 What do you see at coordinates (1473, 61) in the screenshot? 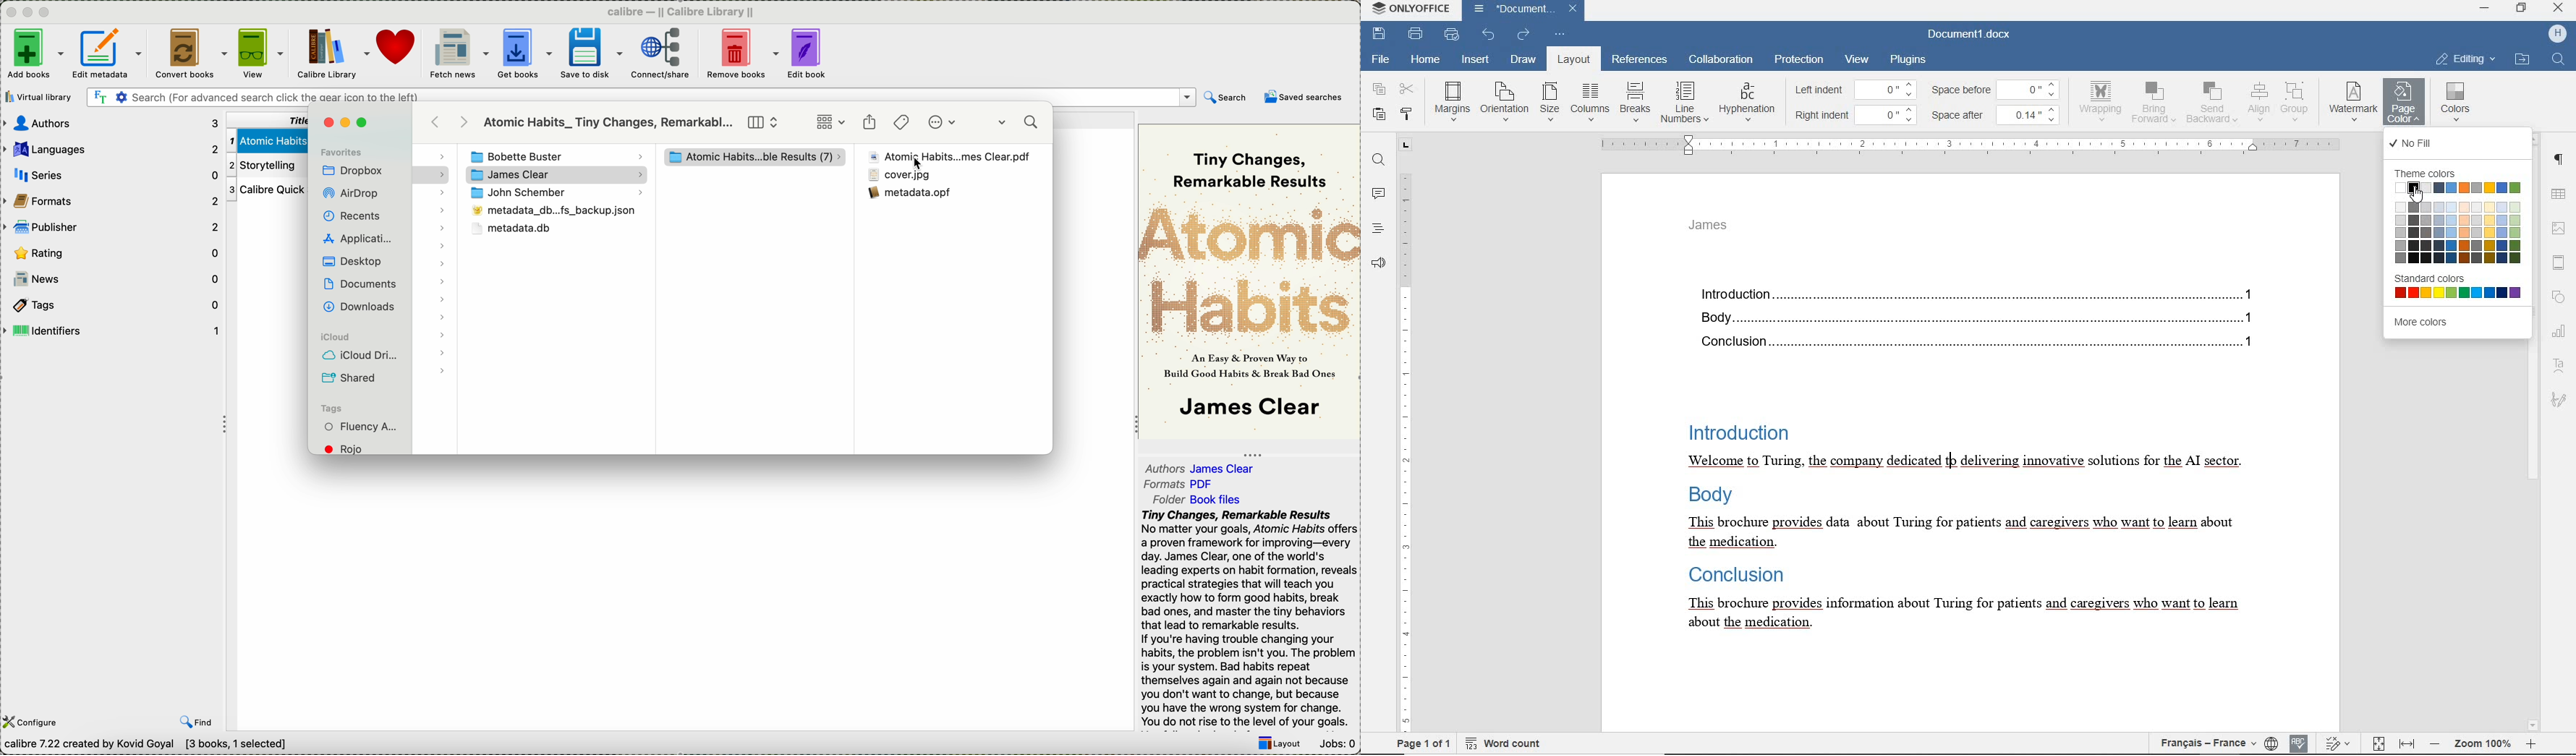
I see `insert` at bounding box center [1473, 61].